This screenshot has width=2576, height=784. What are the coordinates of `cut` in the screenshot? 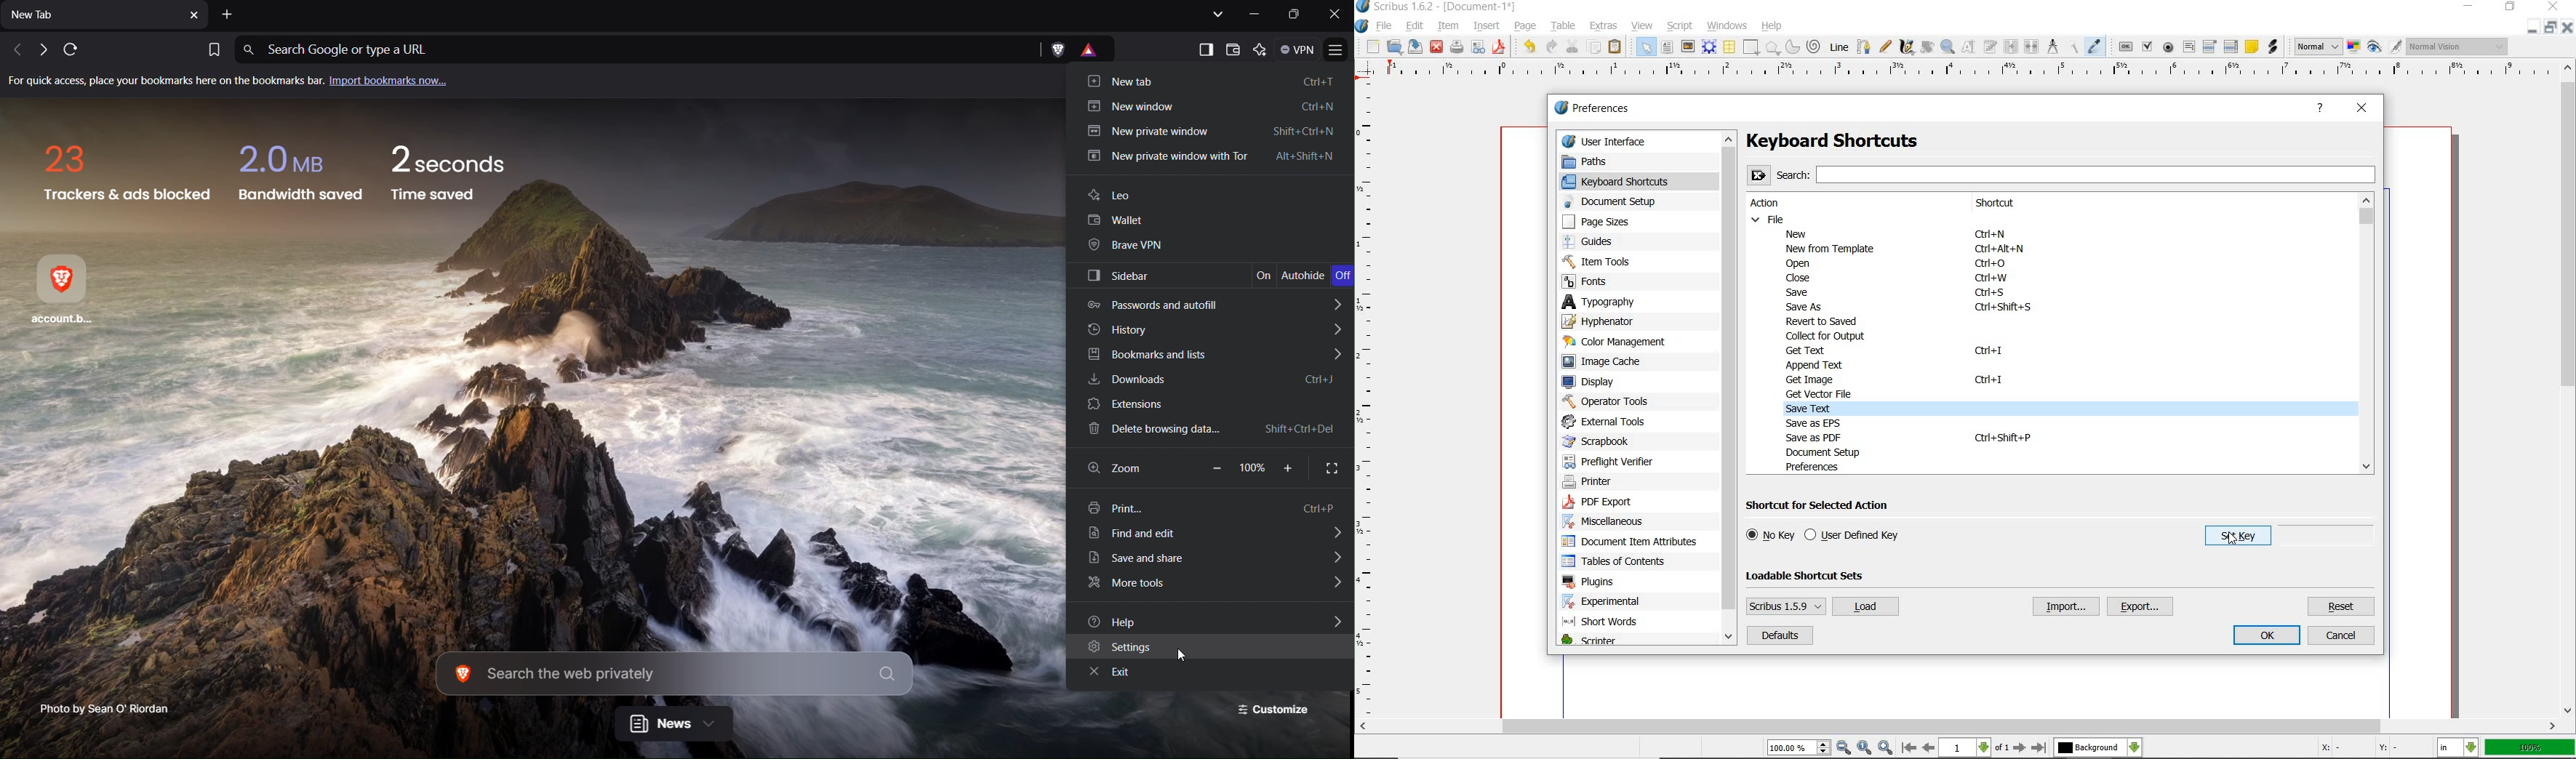 It's located at (1574, 46).